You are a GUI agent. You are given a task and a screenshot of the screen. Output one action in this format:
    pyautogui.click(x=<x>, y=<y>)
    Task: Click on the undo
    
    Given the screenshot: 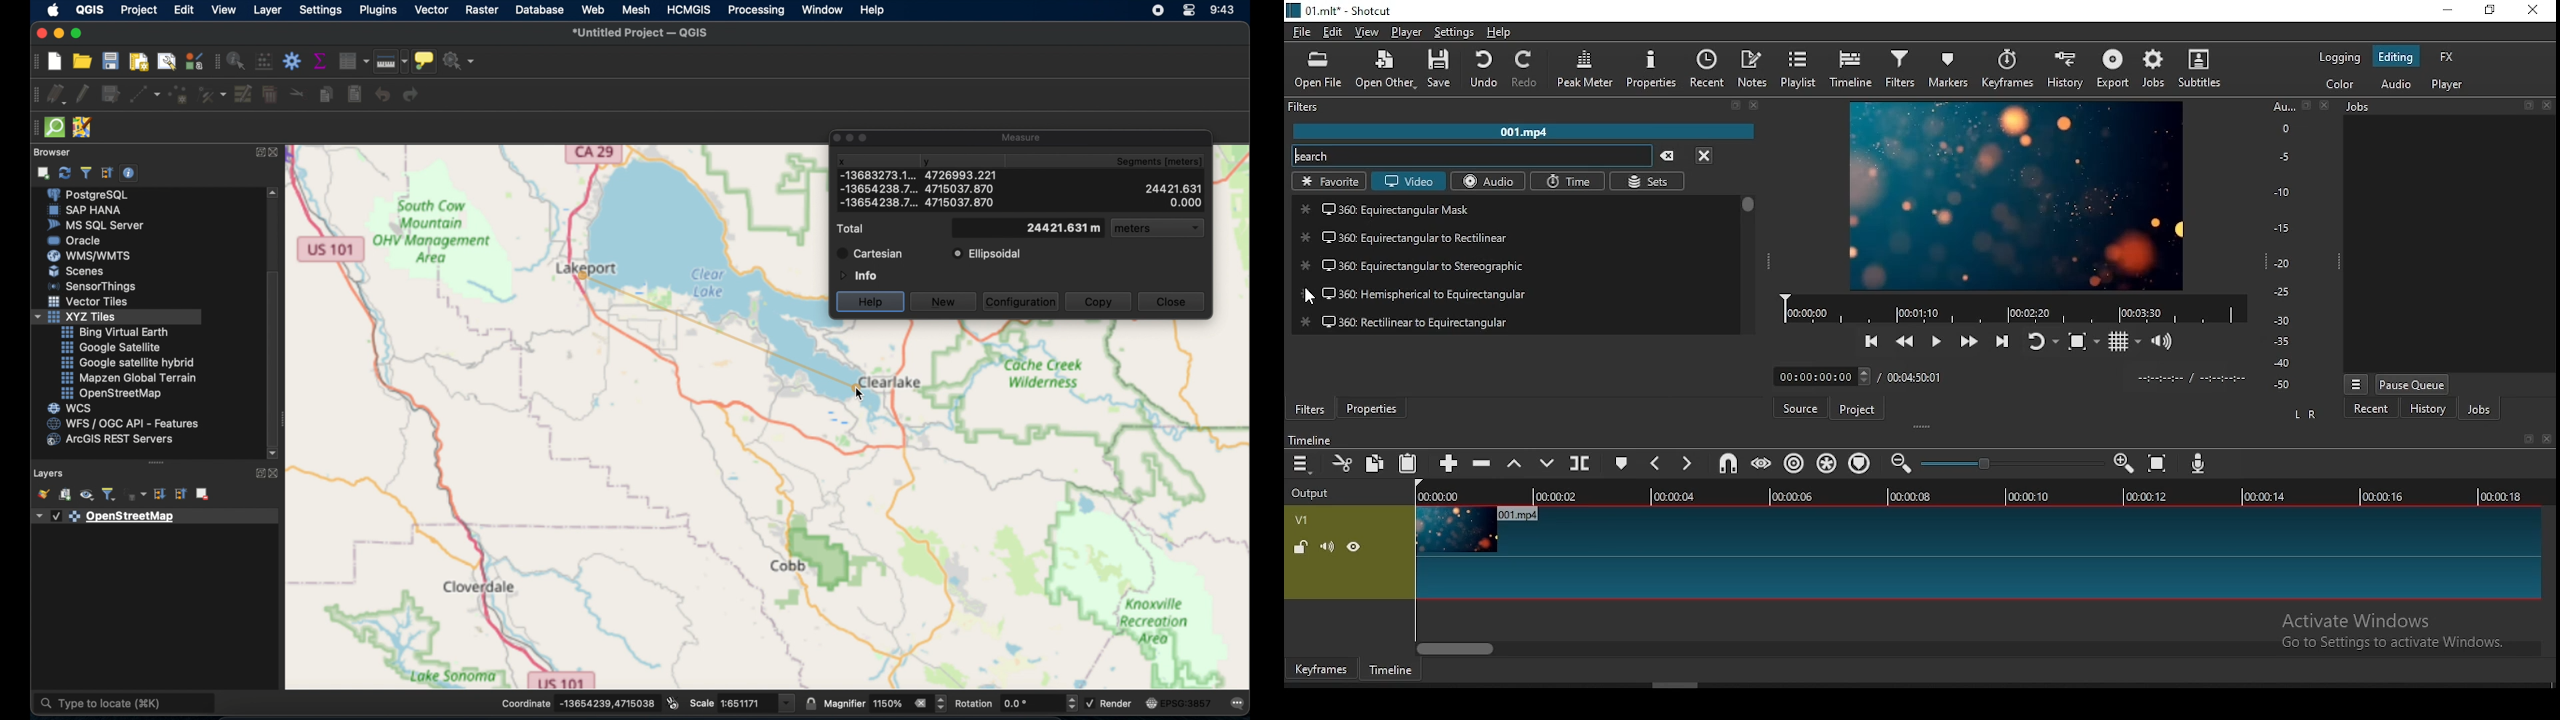 What is the action you would take?
    pyautogui.click(x=1488, y=70)
    